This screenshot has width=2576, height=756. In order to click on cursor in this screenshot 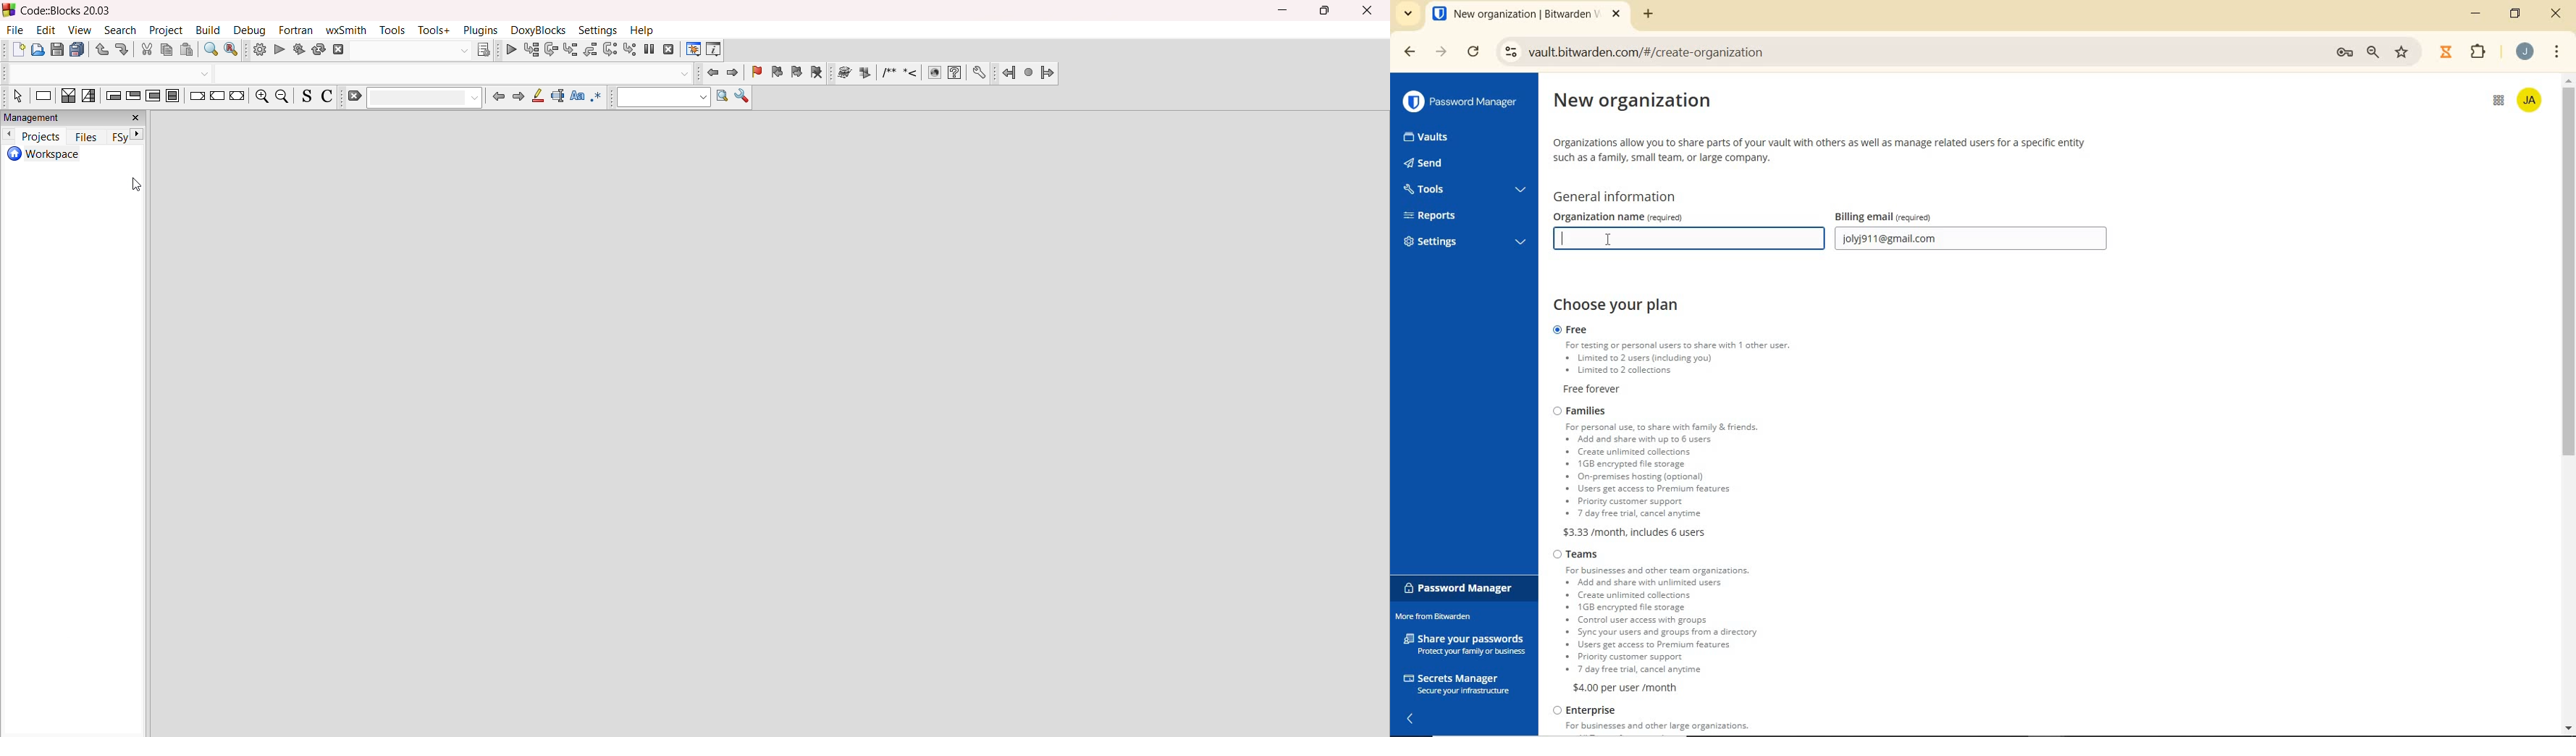, I will do `click(1609, 241)`.